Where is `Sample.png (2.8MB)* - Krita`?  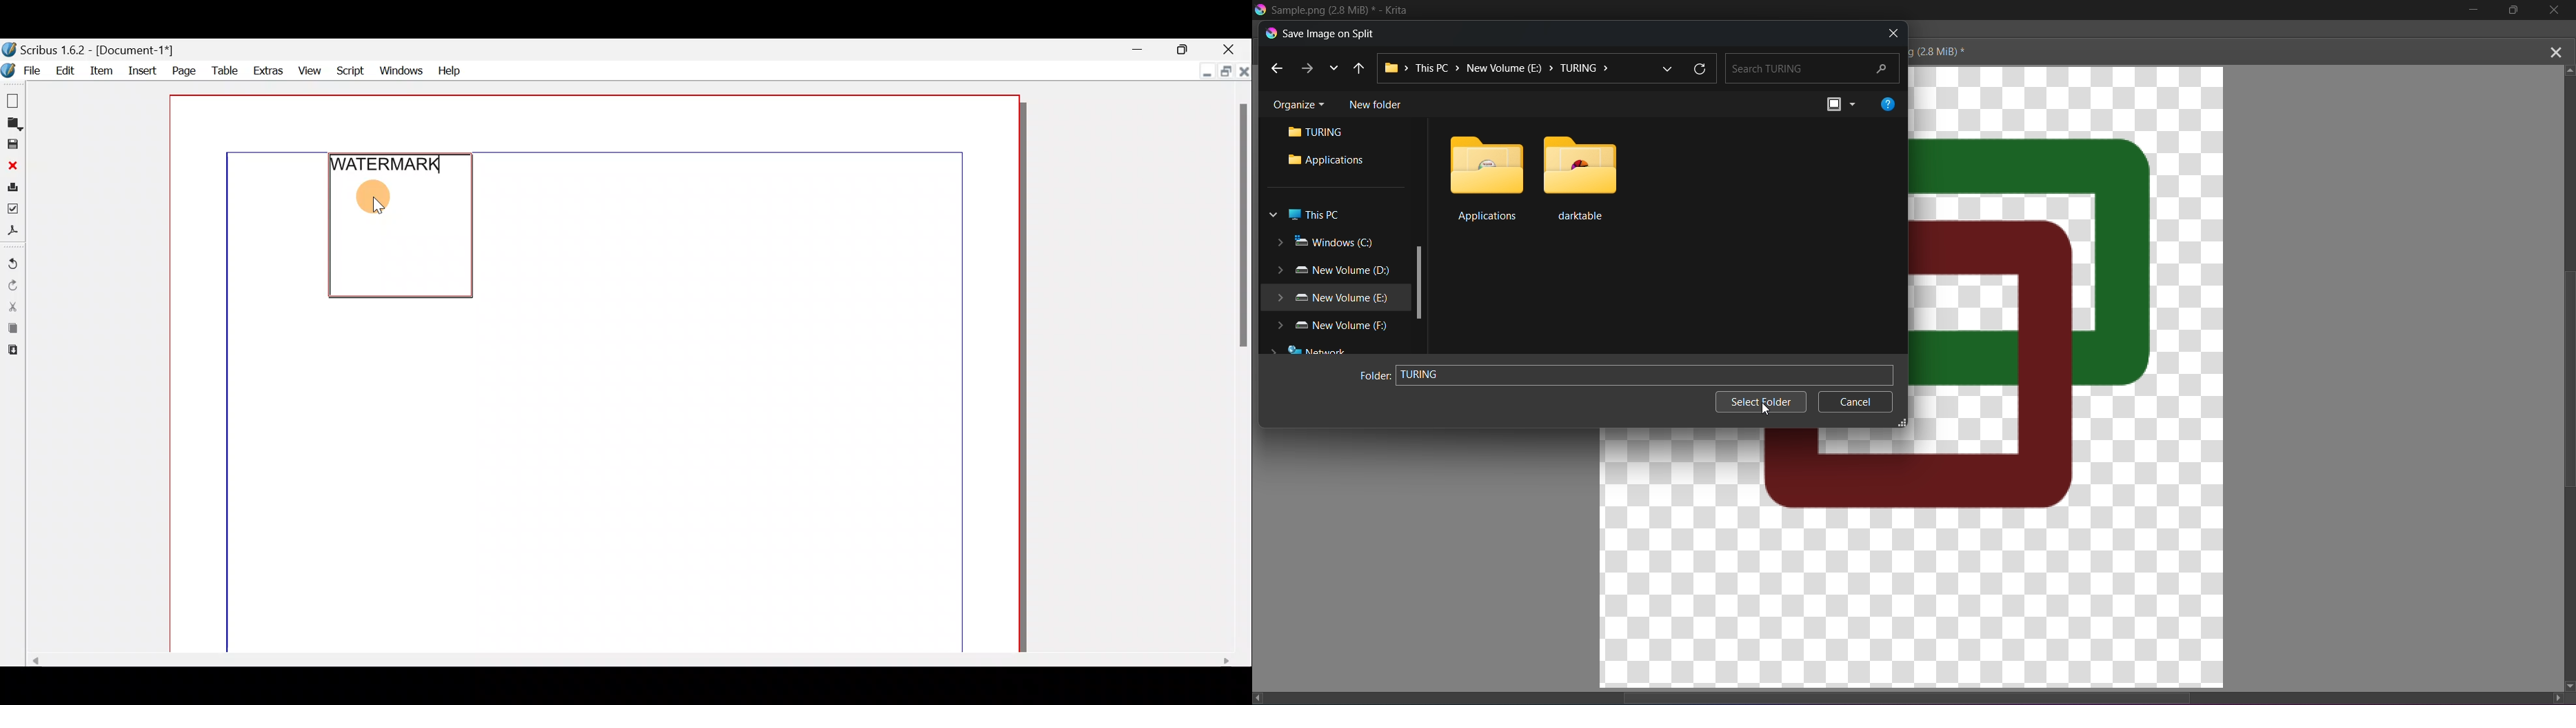
Sample.png (2.8MB)* - Krita is located at coordinates (1342, 10).